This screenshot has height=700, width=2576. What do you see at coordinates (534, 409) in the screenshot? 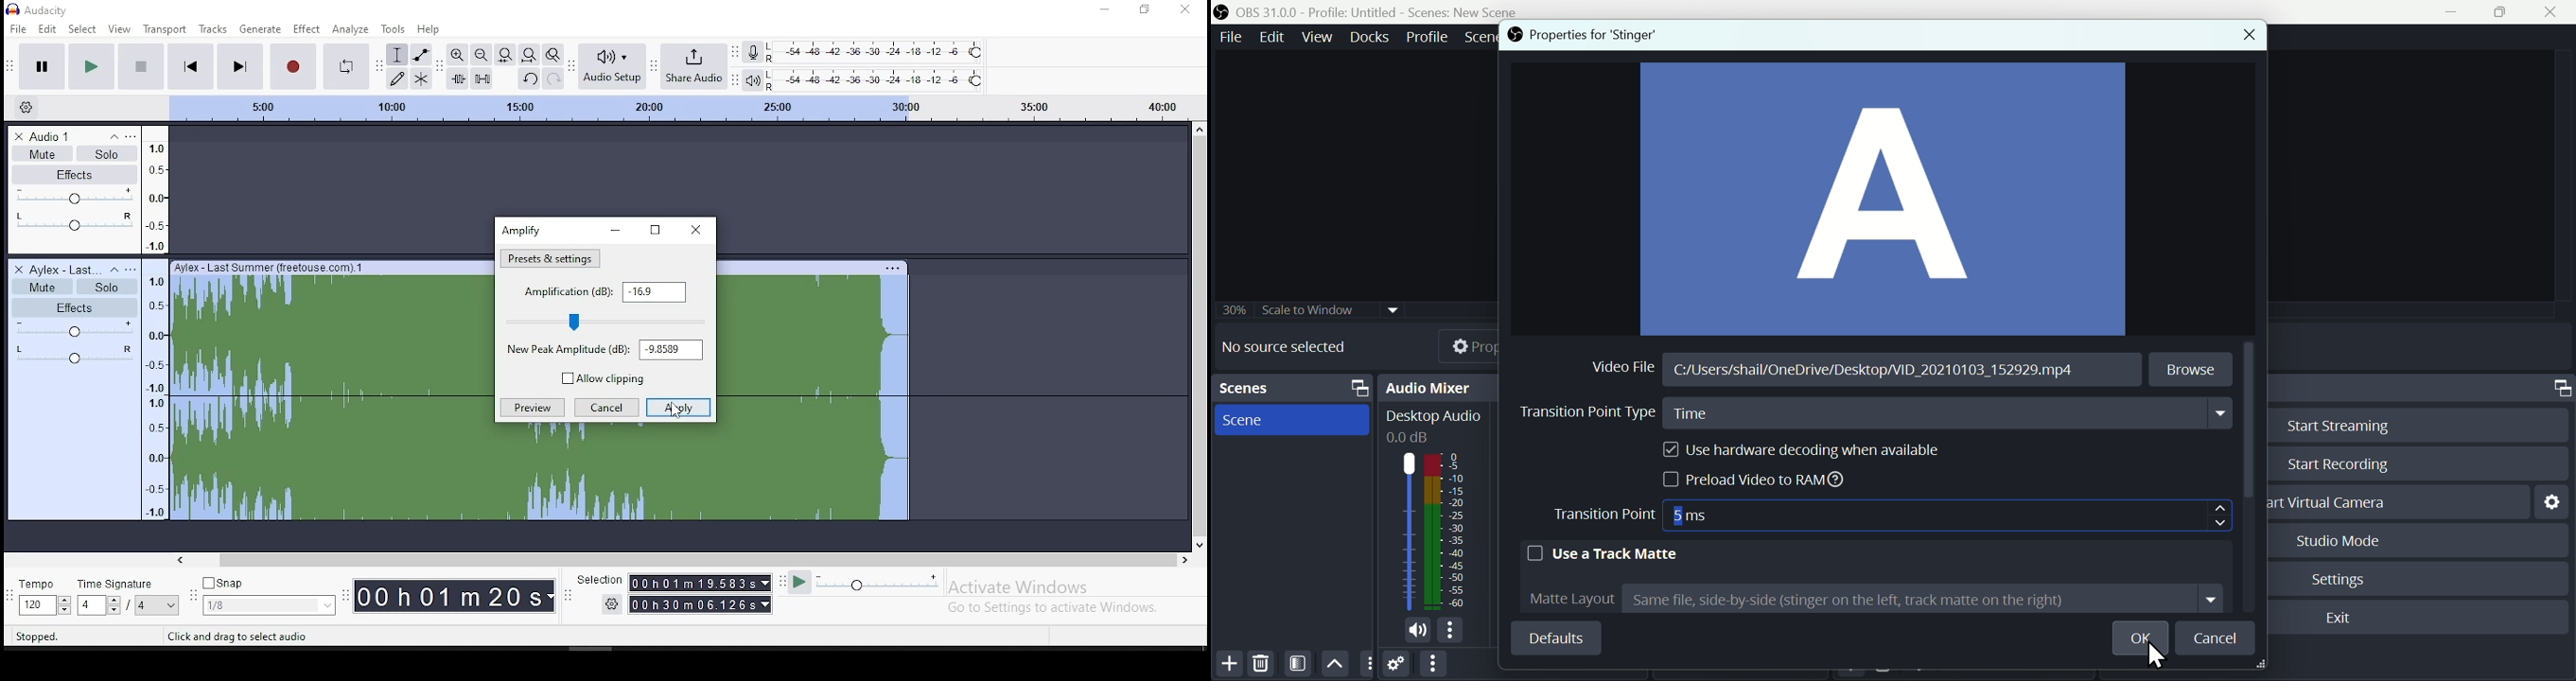
I see `preview` at bounding box center [534, 409].